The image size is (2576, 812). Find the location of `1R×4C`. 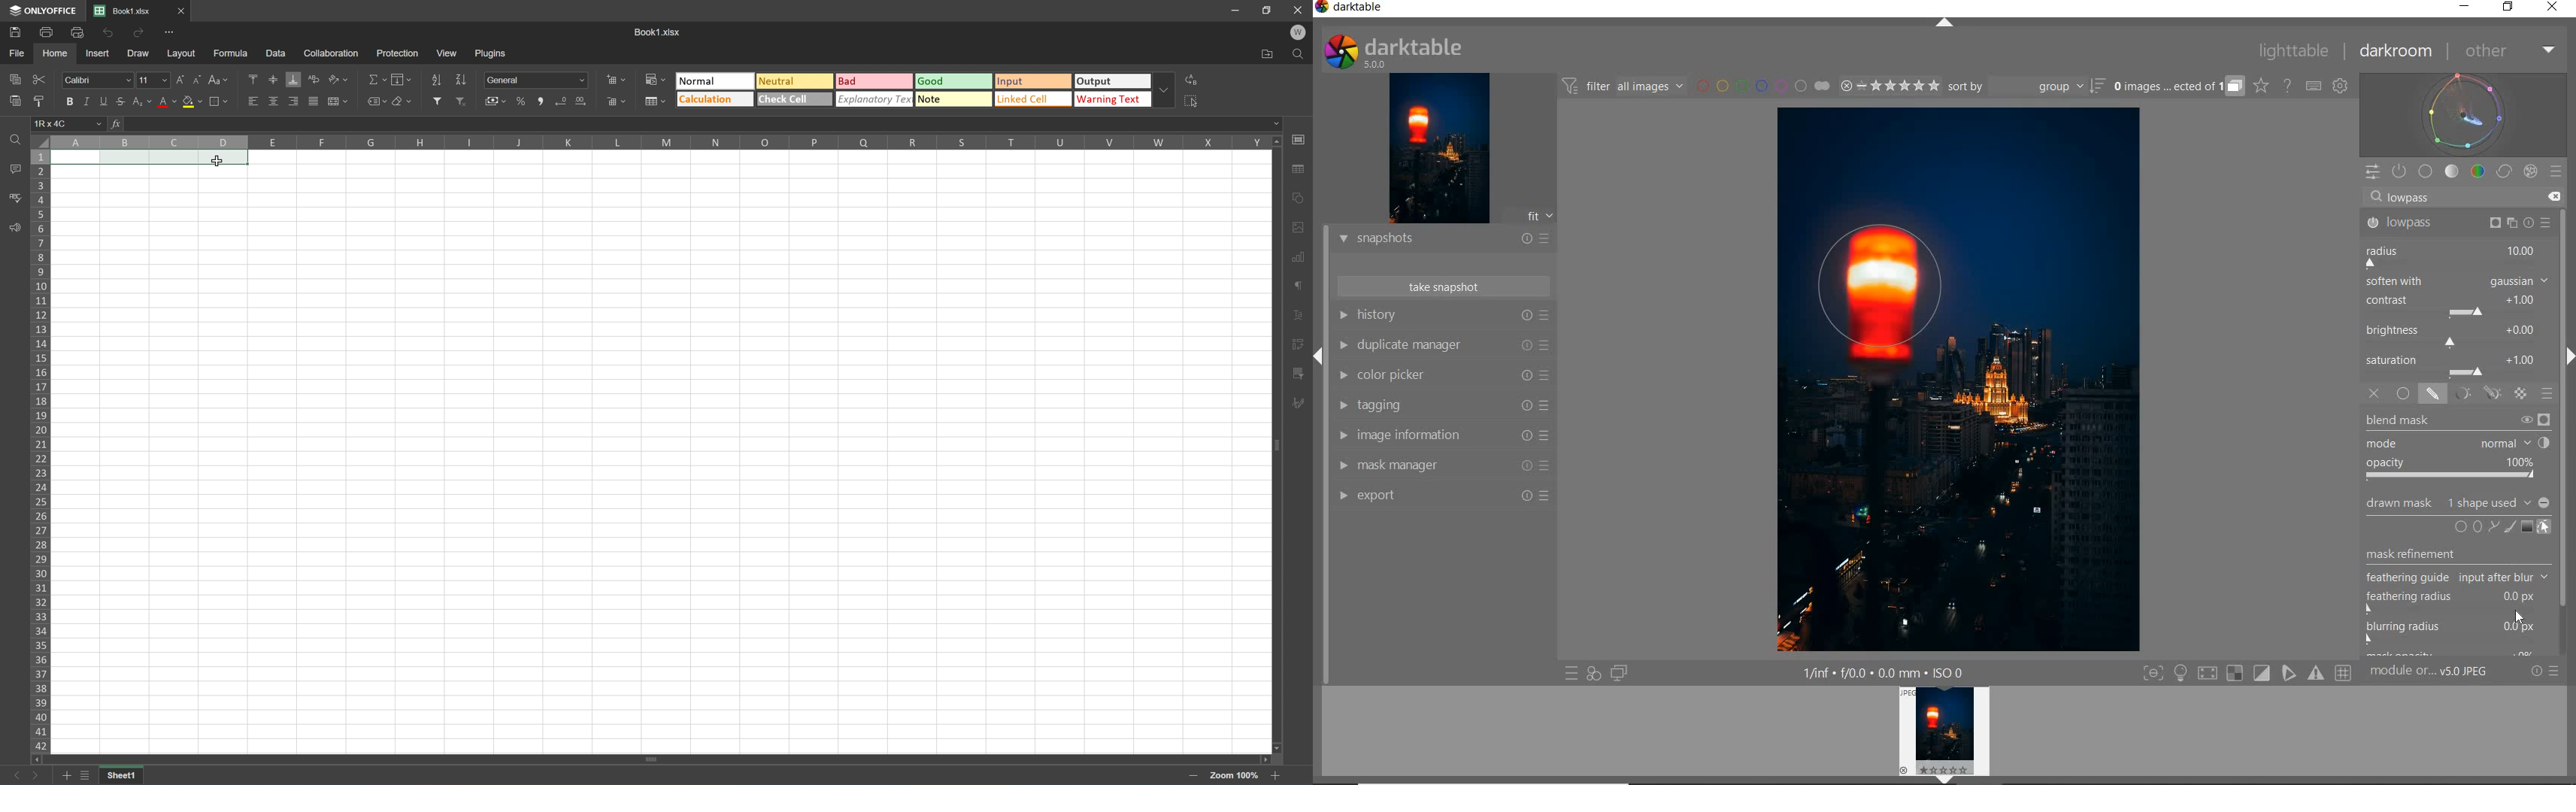

1R×4C is located at coordinates (70, 125).